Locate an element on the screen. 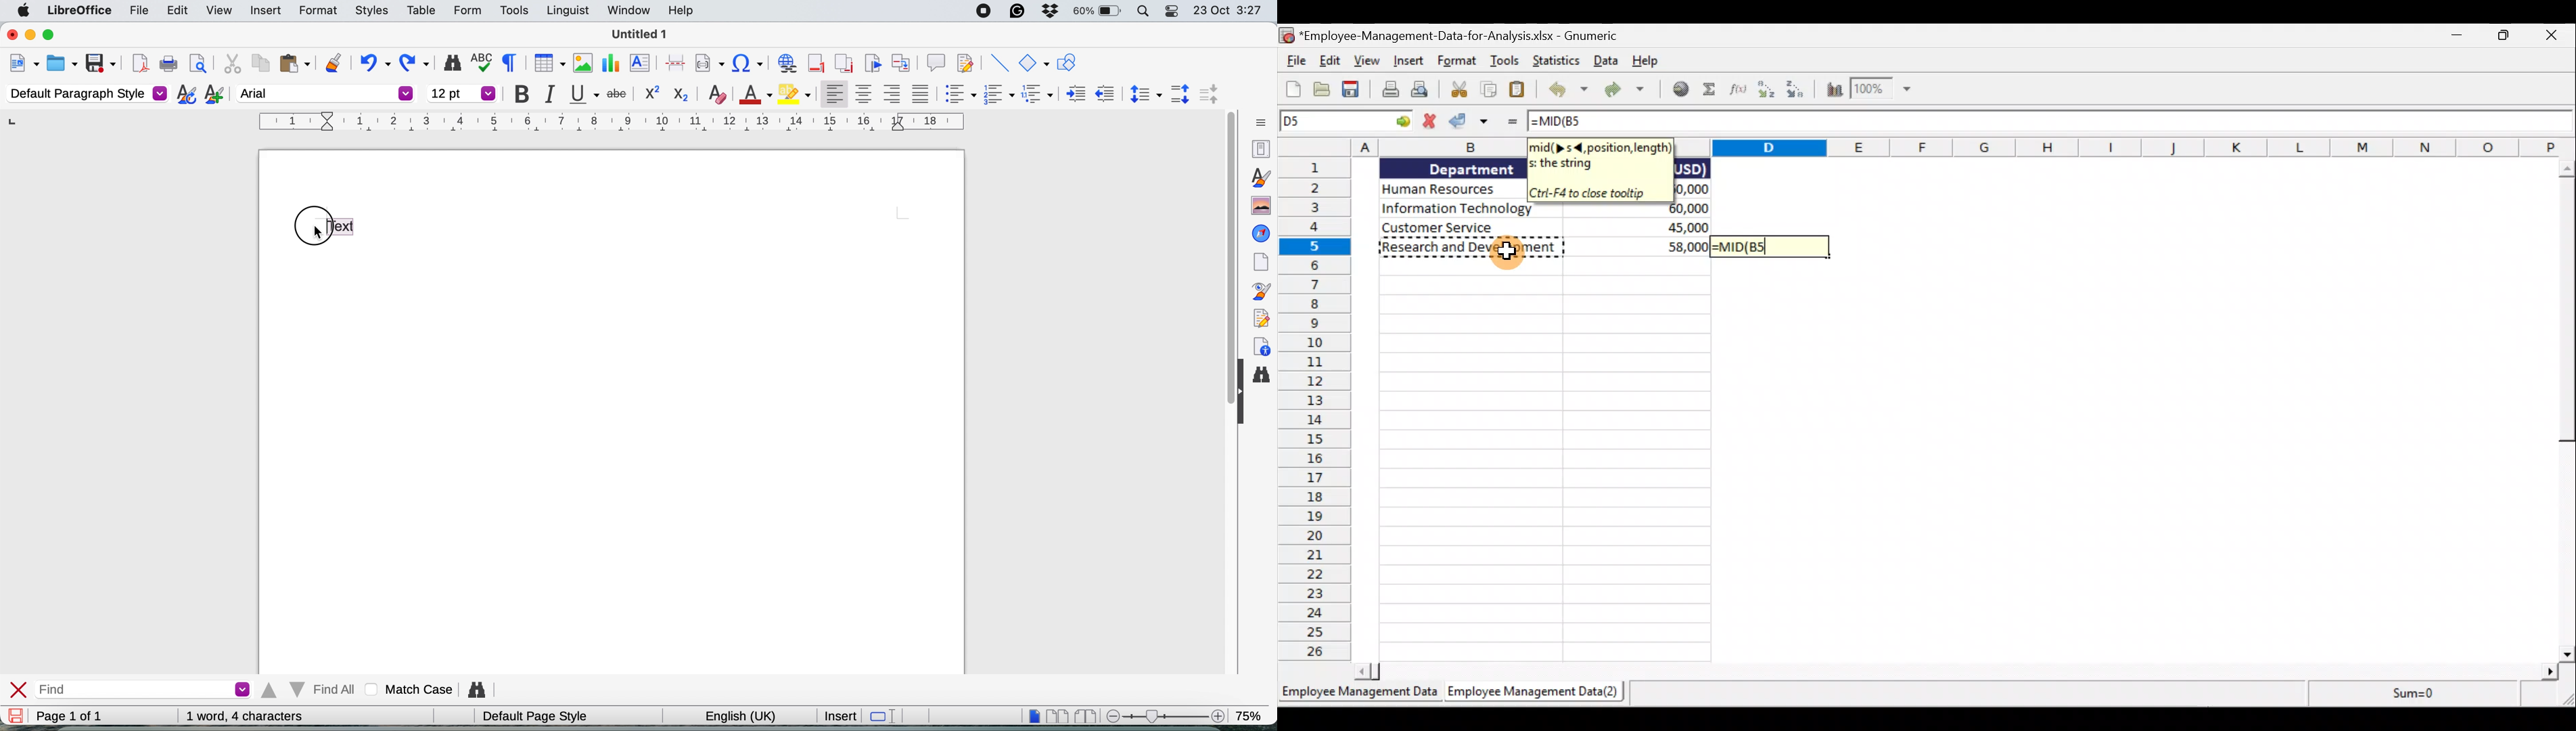 Image resolution: width=2576 pixels, height=756 pixels. help is located at coordinates (681, 11).